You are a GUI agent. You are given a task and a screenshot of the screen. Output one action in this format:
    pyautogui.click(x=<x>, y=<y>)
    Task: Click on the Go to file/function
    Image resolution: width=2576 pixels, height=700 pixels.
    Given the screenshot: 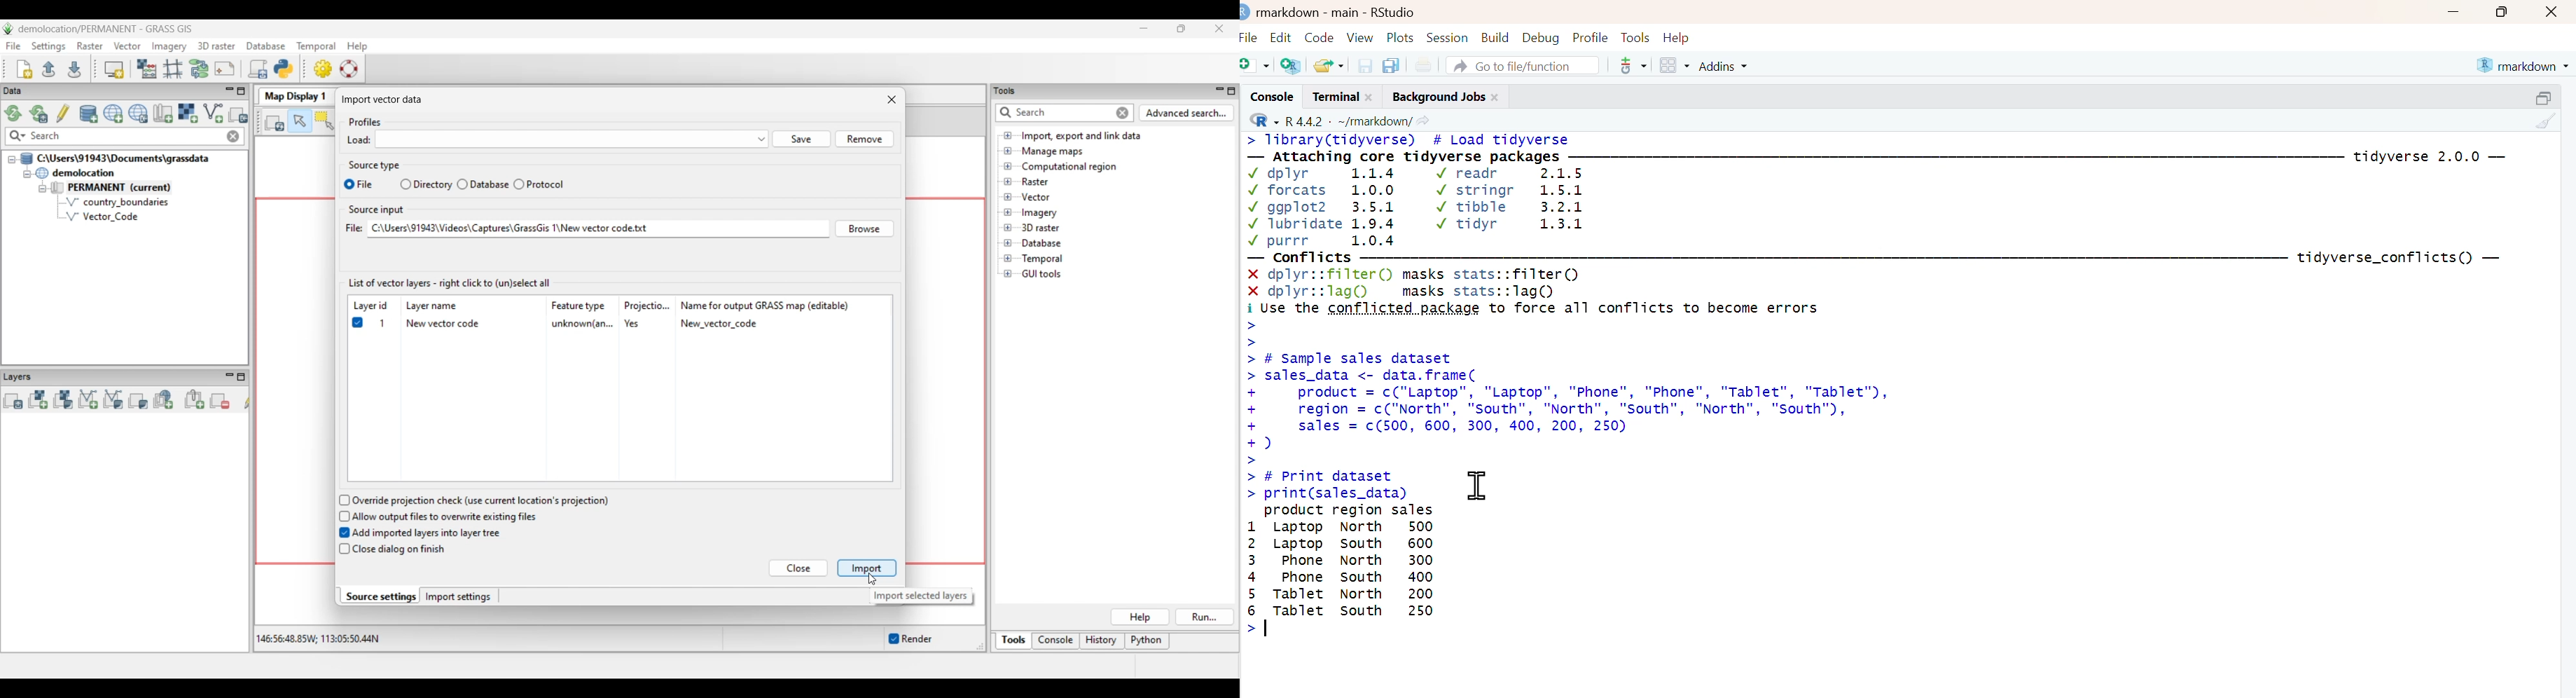 What is the action you would take?
    pyautogui.click(x=1524, y=64)
    